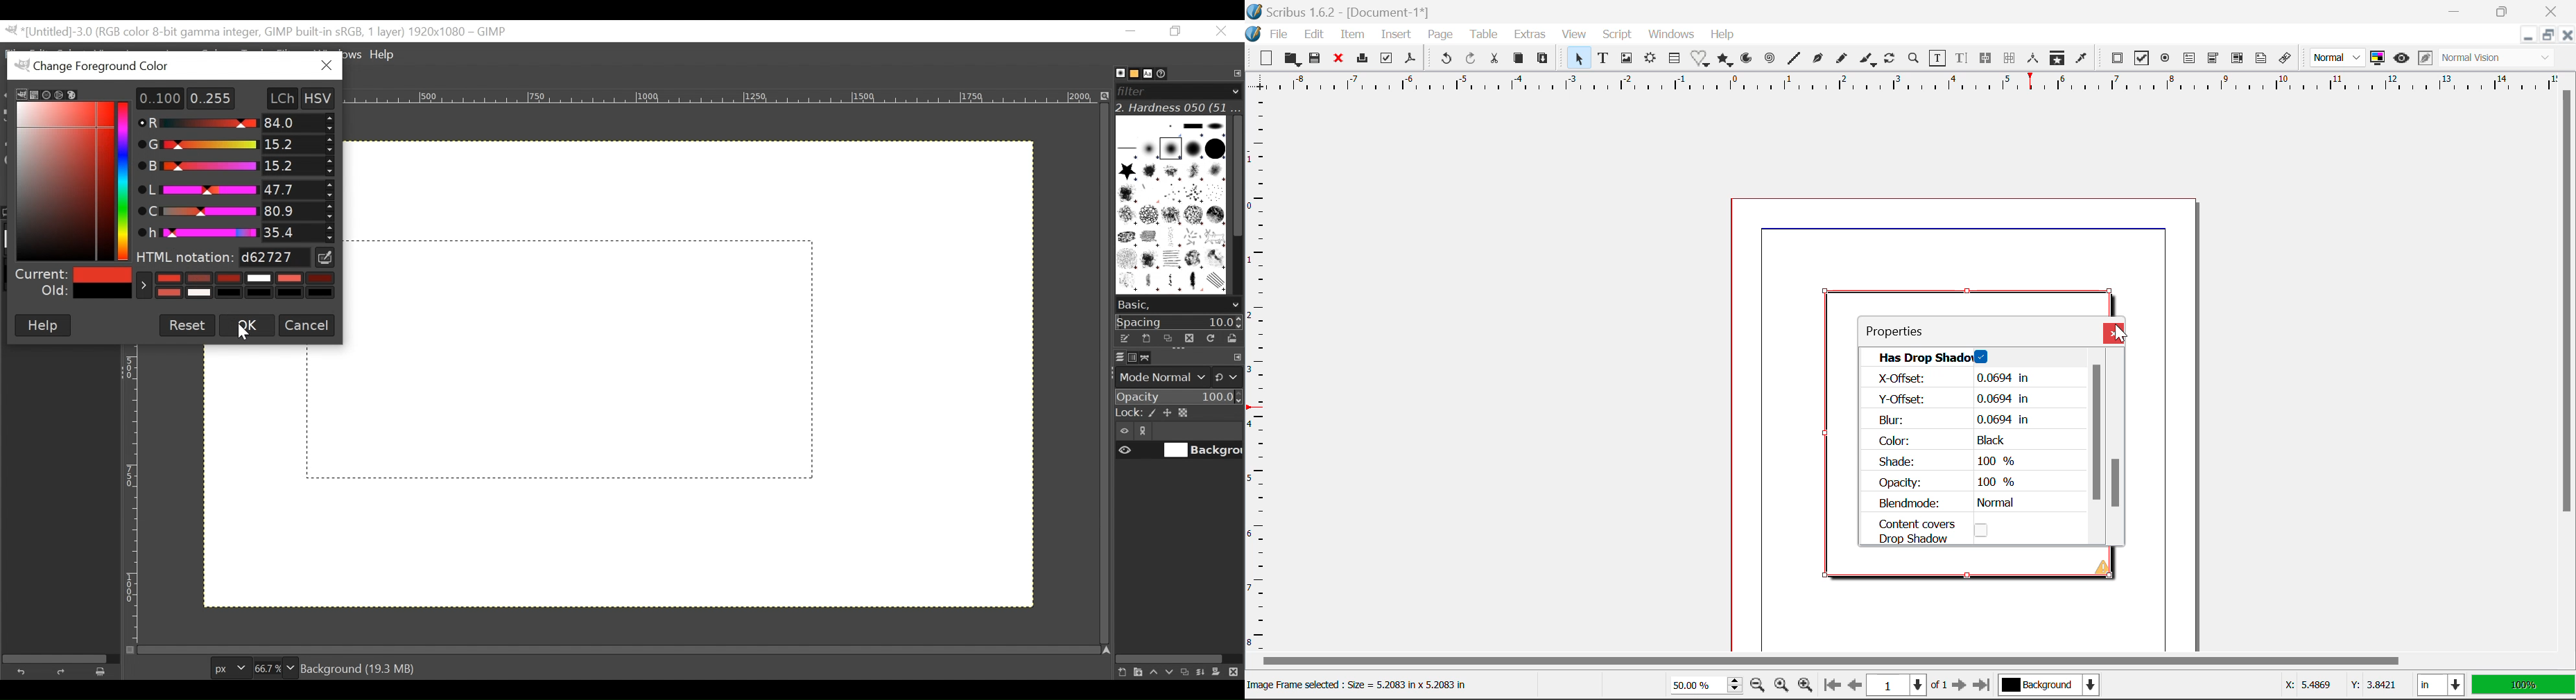  Describe the element at coordinates (2190, 60) in the screenshot. I see `Pdf Text Field` at that location.